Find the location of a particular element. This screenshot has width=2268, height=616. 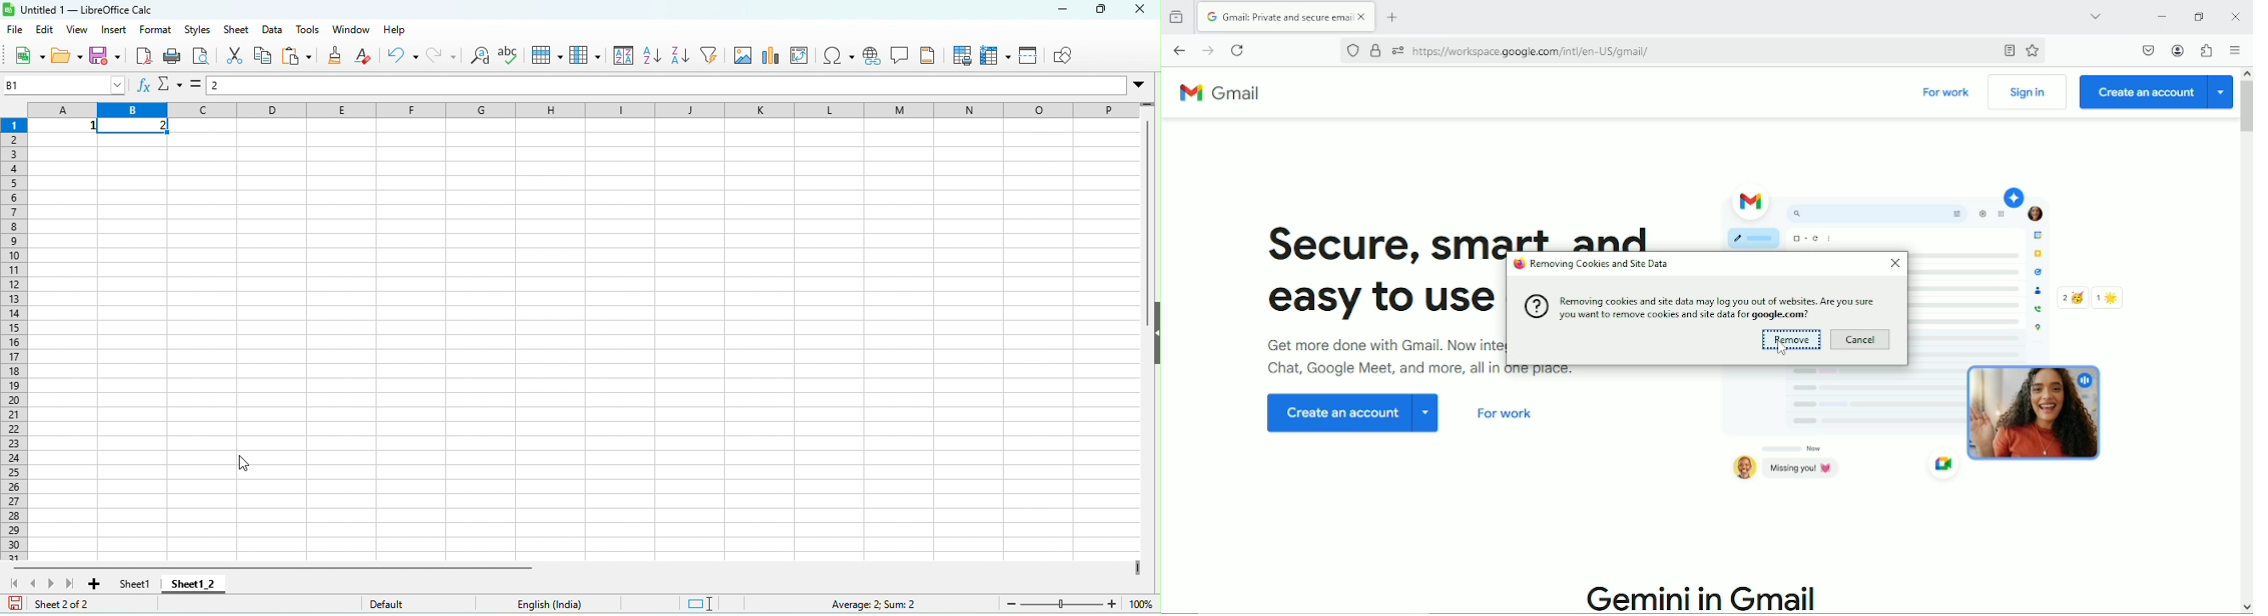

default is located at coordinates (418, 603).